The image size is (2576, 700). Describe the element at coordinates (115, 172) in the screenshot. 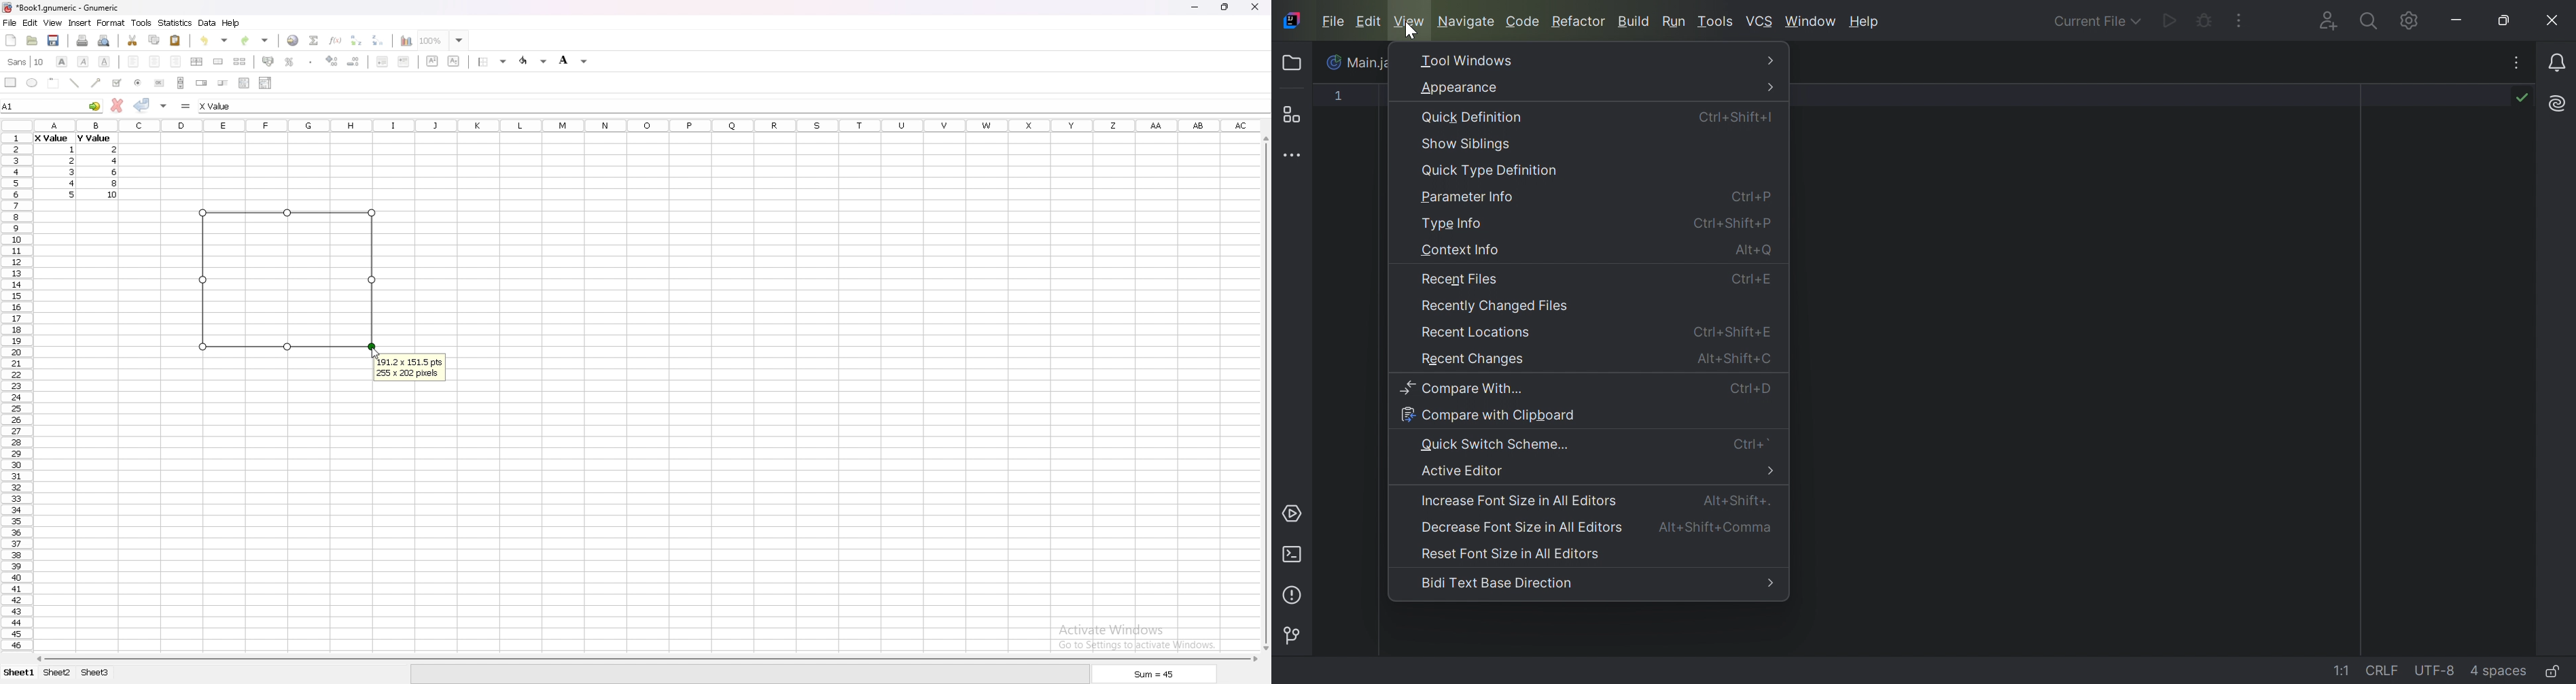

I see `value` at that location.